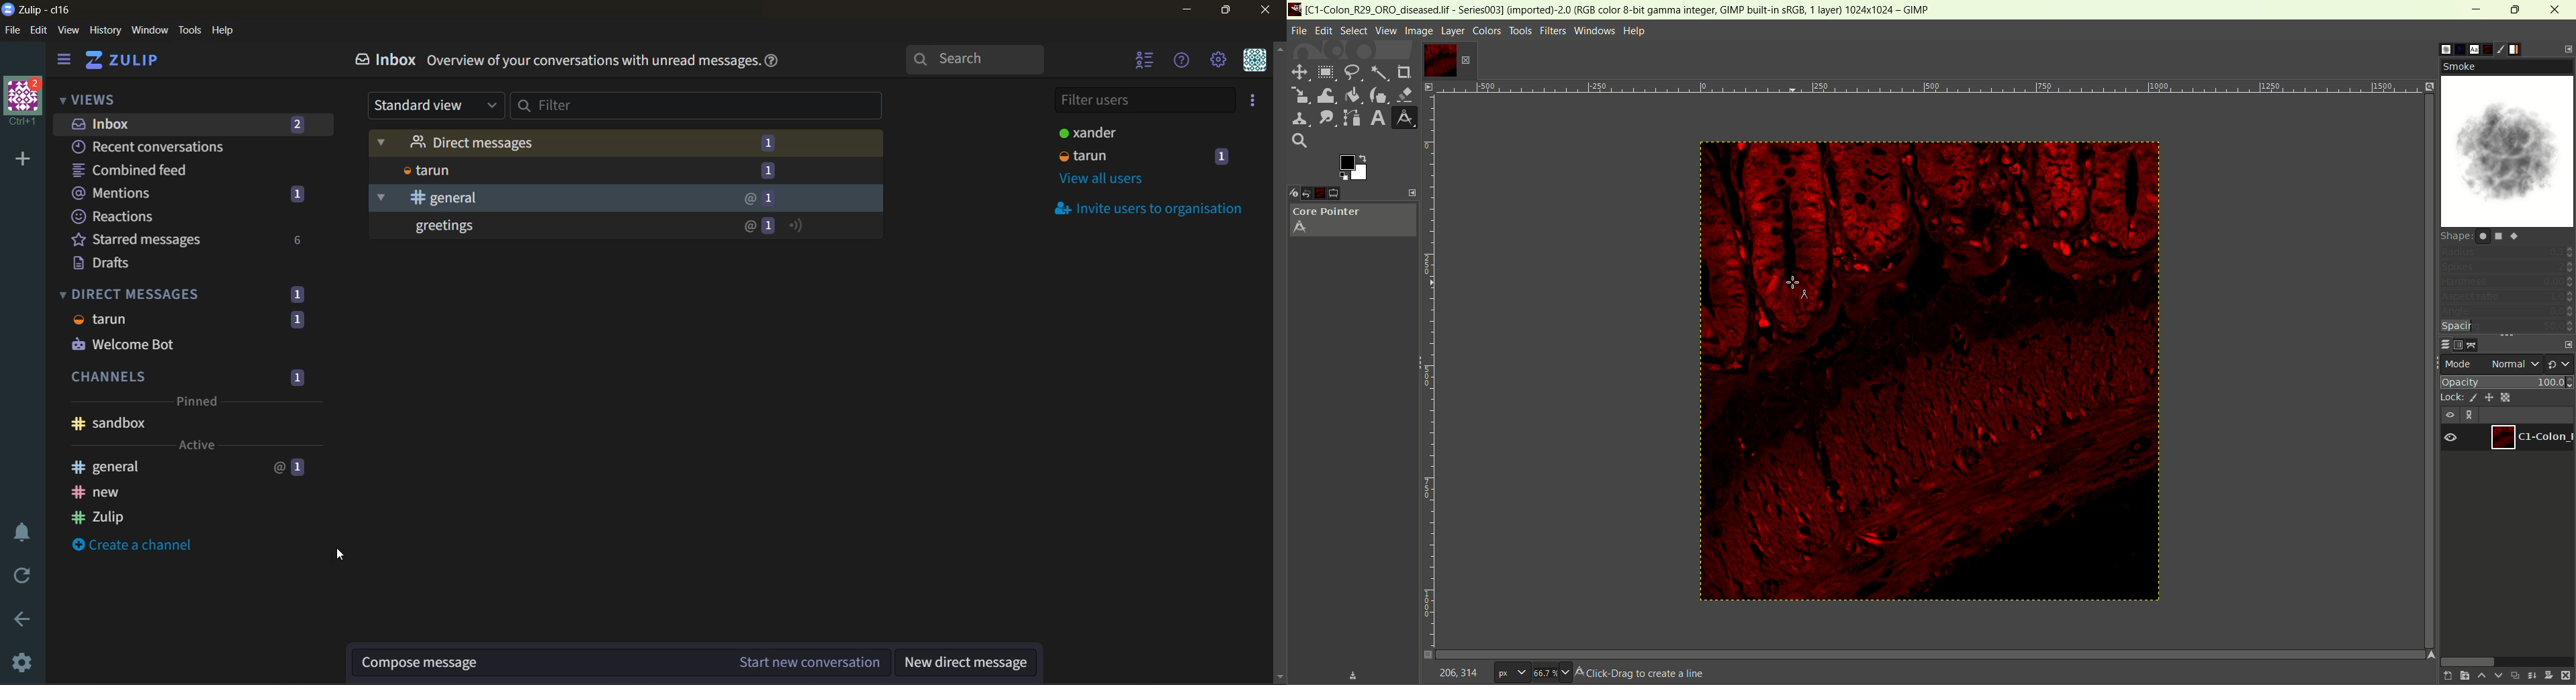  Describe the element at coordinates (2458, 345) in the screenshot. I see `channels` at that location.